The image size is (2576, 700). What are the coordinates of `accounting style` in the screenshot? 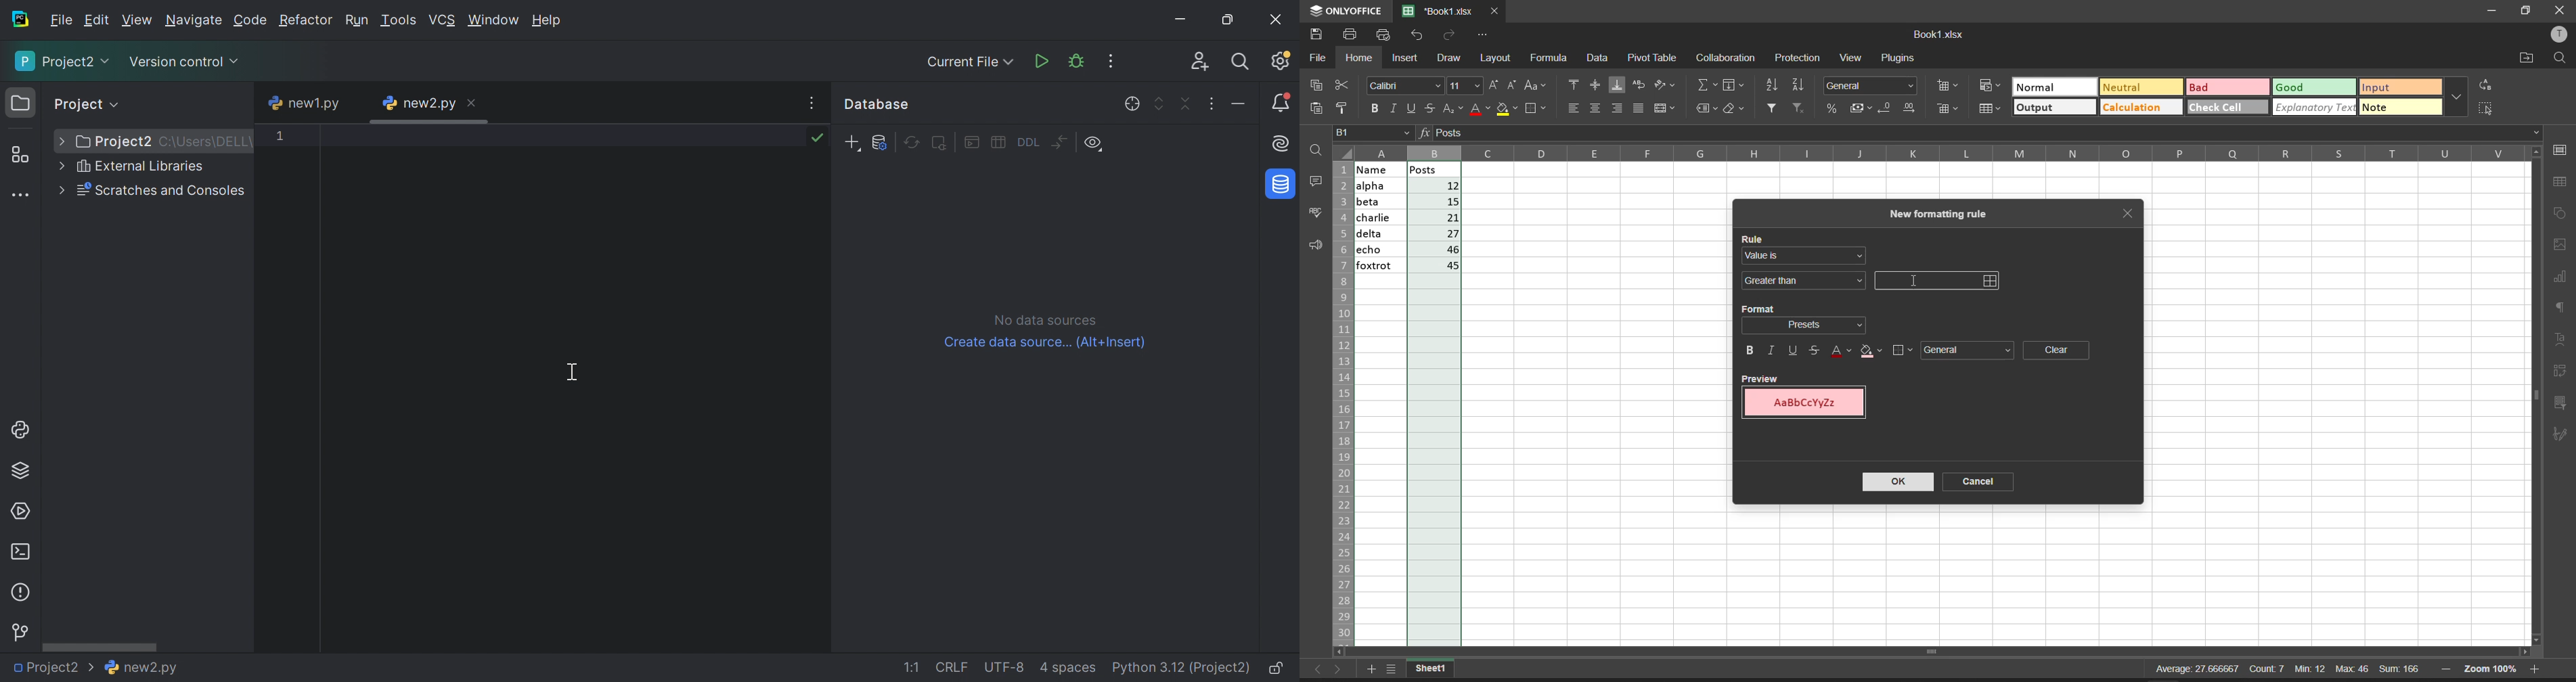 It's located at (1857, 106).